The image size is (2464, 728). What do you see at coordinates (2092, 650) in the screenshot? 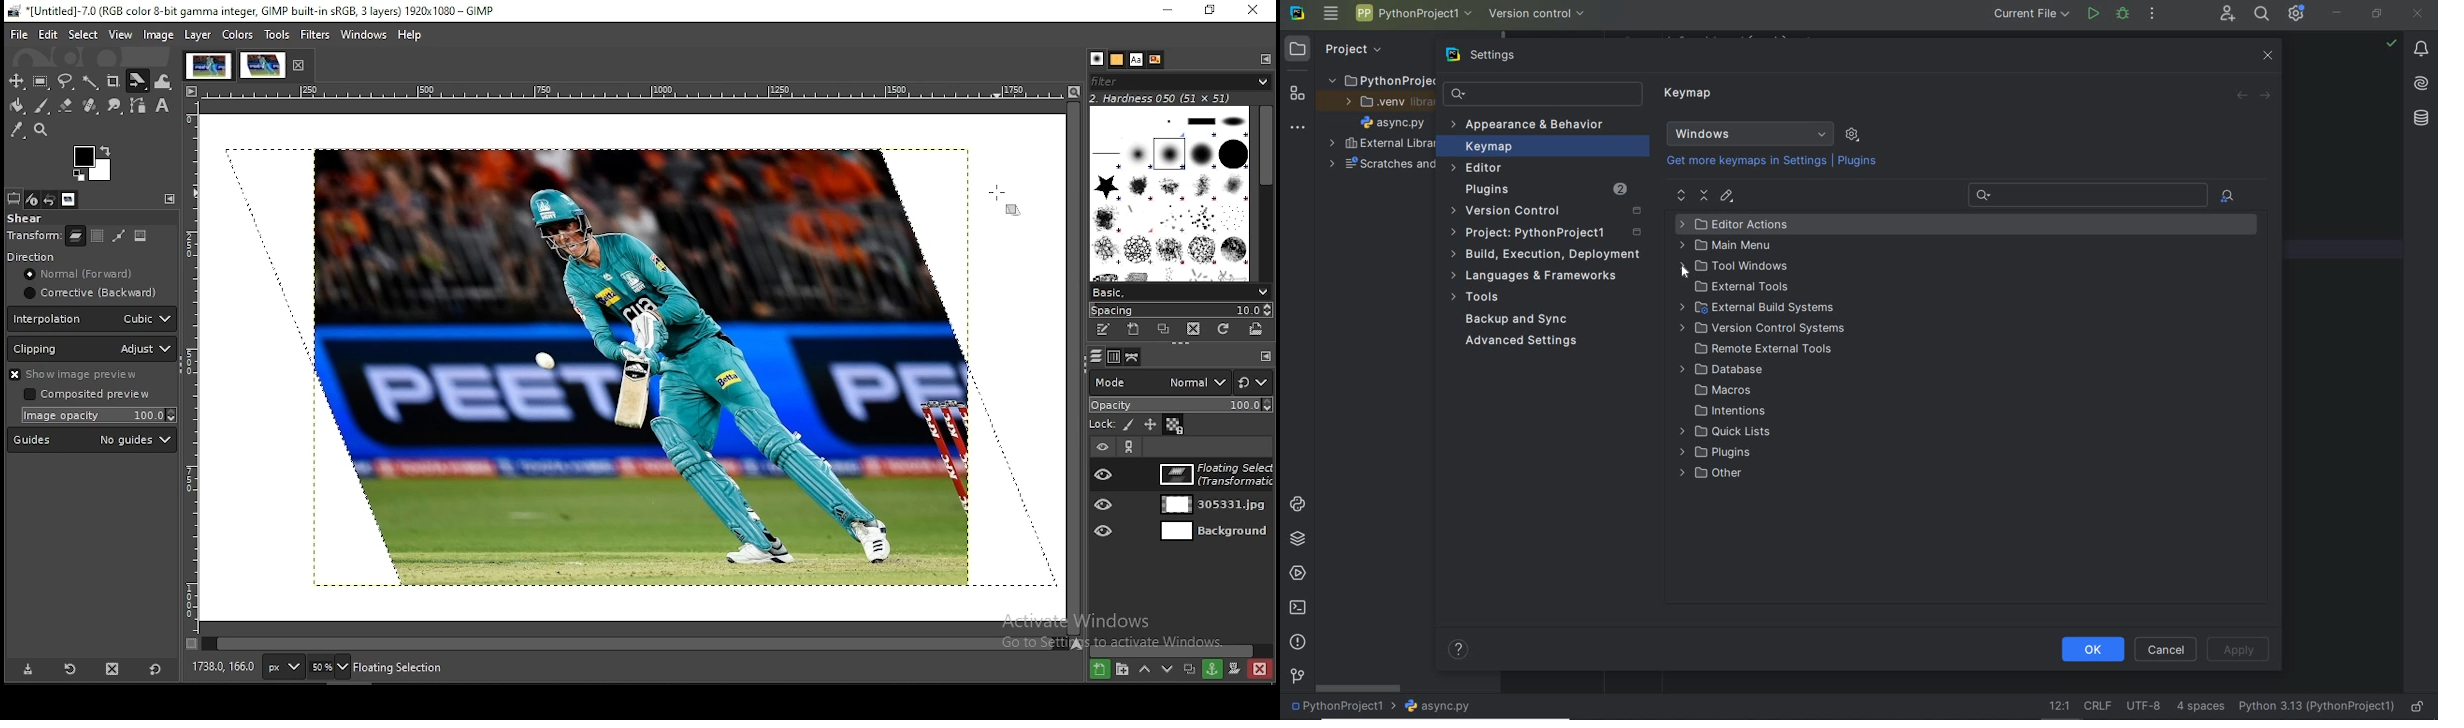
I see `ok` at bounding box center [2092, 650].